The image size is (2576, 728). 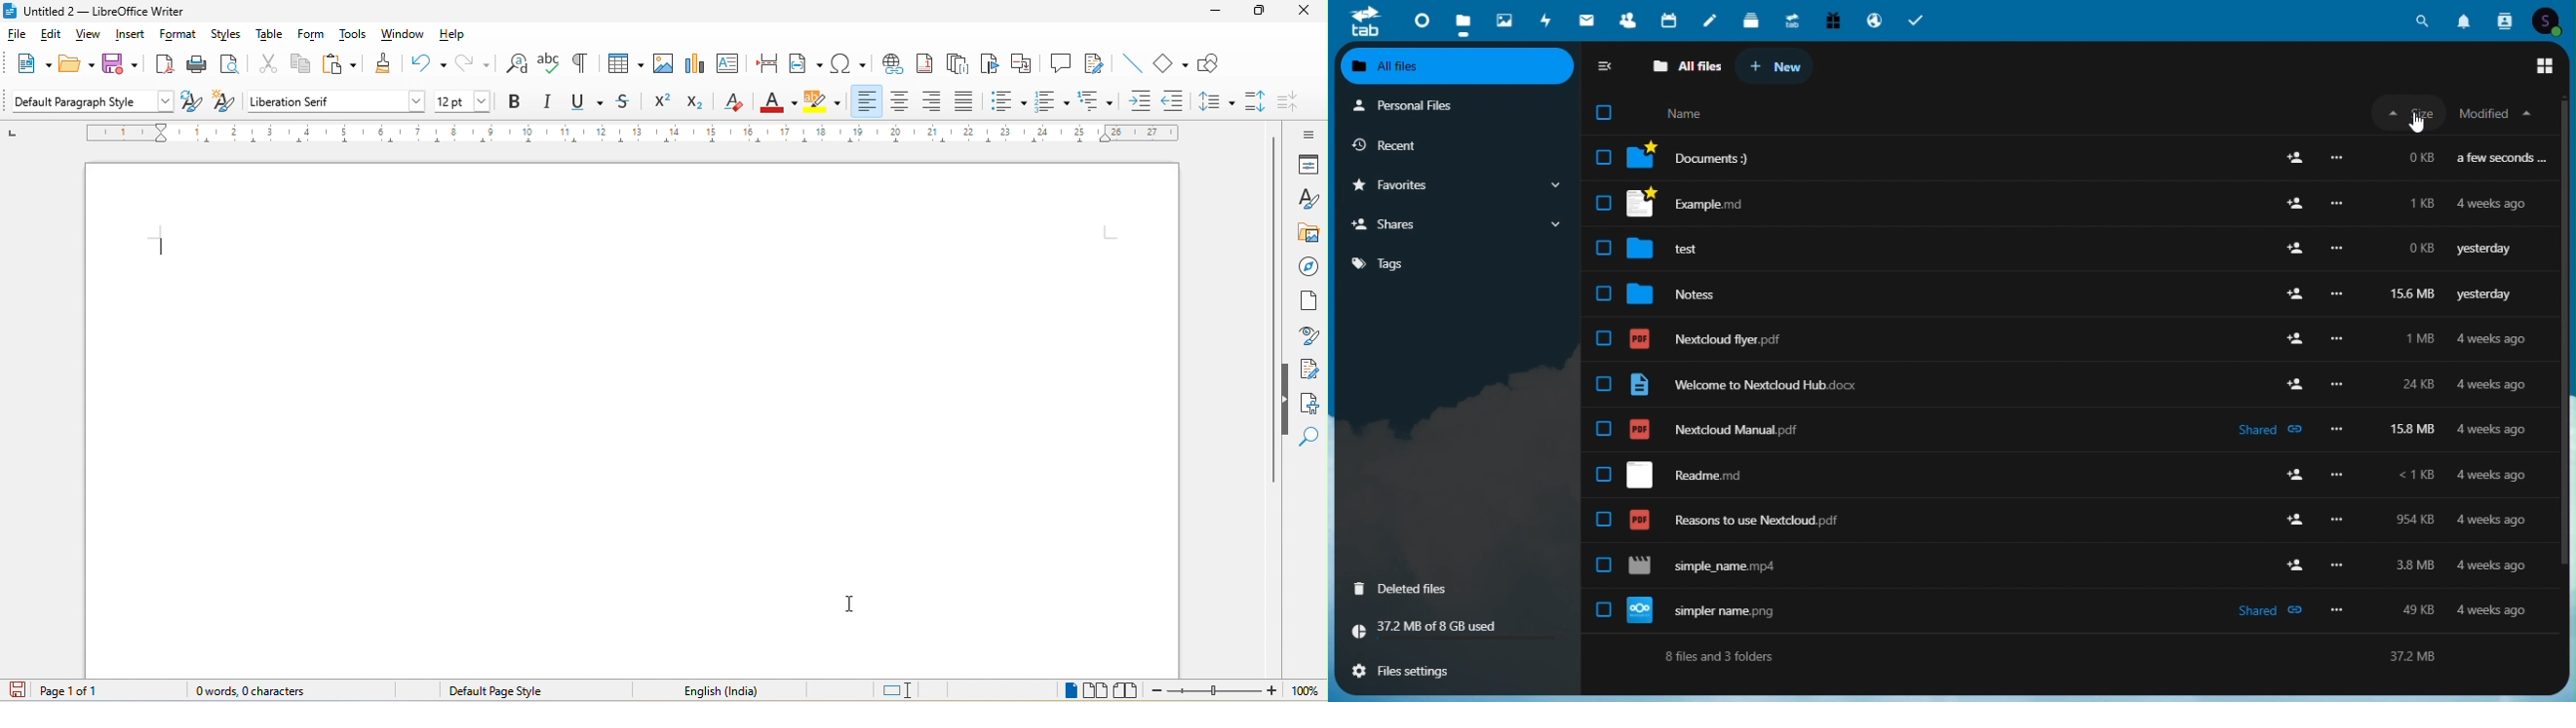 I want to click on test, so click(x=2053, y=252).